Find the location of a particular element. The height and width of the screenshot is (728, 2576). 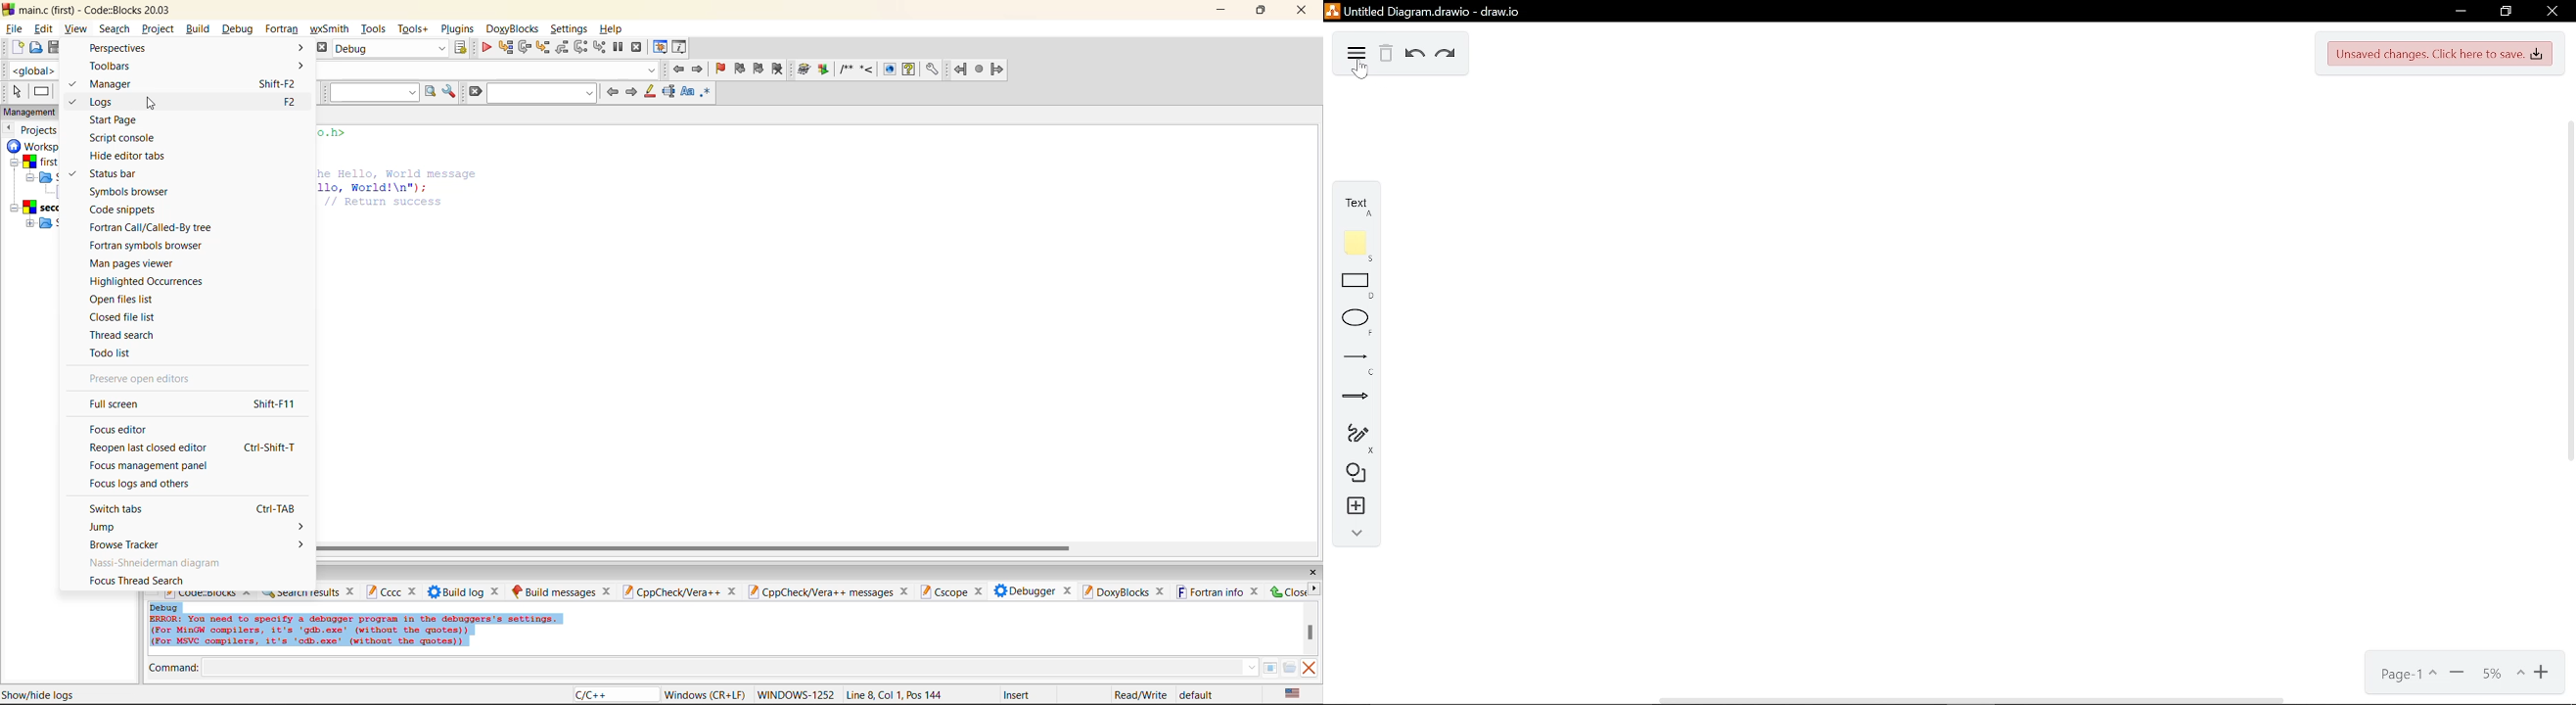

previous is located at coordinates (612, 91).